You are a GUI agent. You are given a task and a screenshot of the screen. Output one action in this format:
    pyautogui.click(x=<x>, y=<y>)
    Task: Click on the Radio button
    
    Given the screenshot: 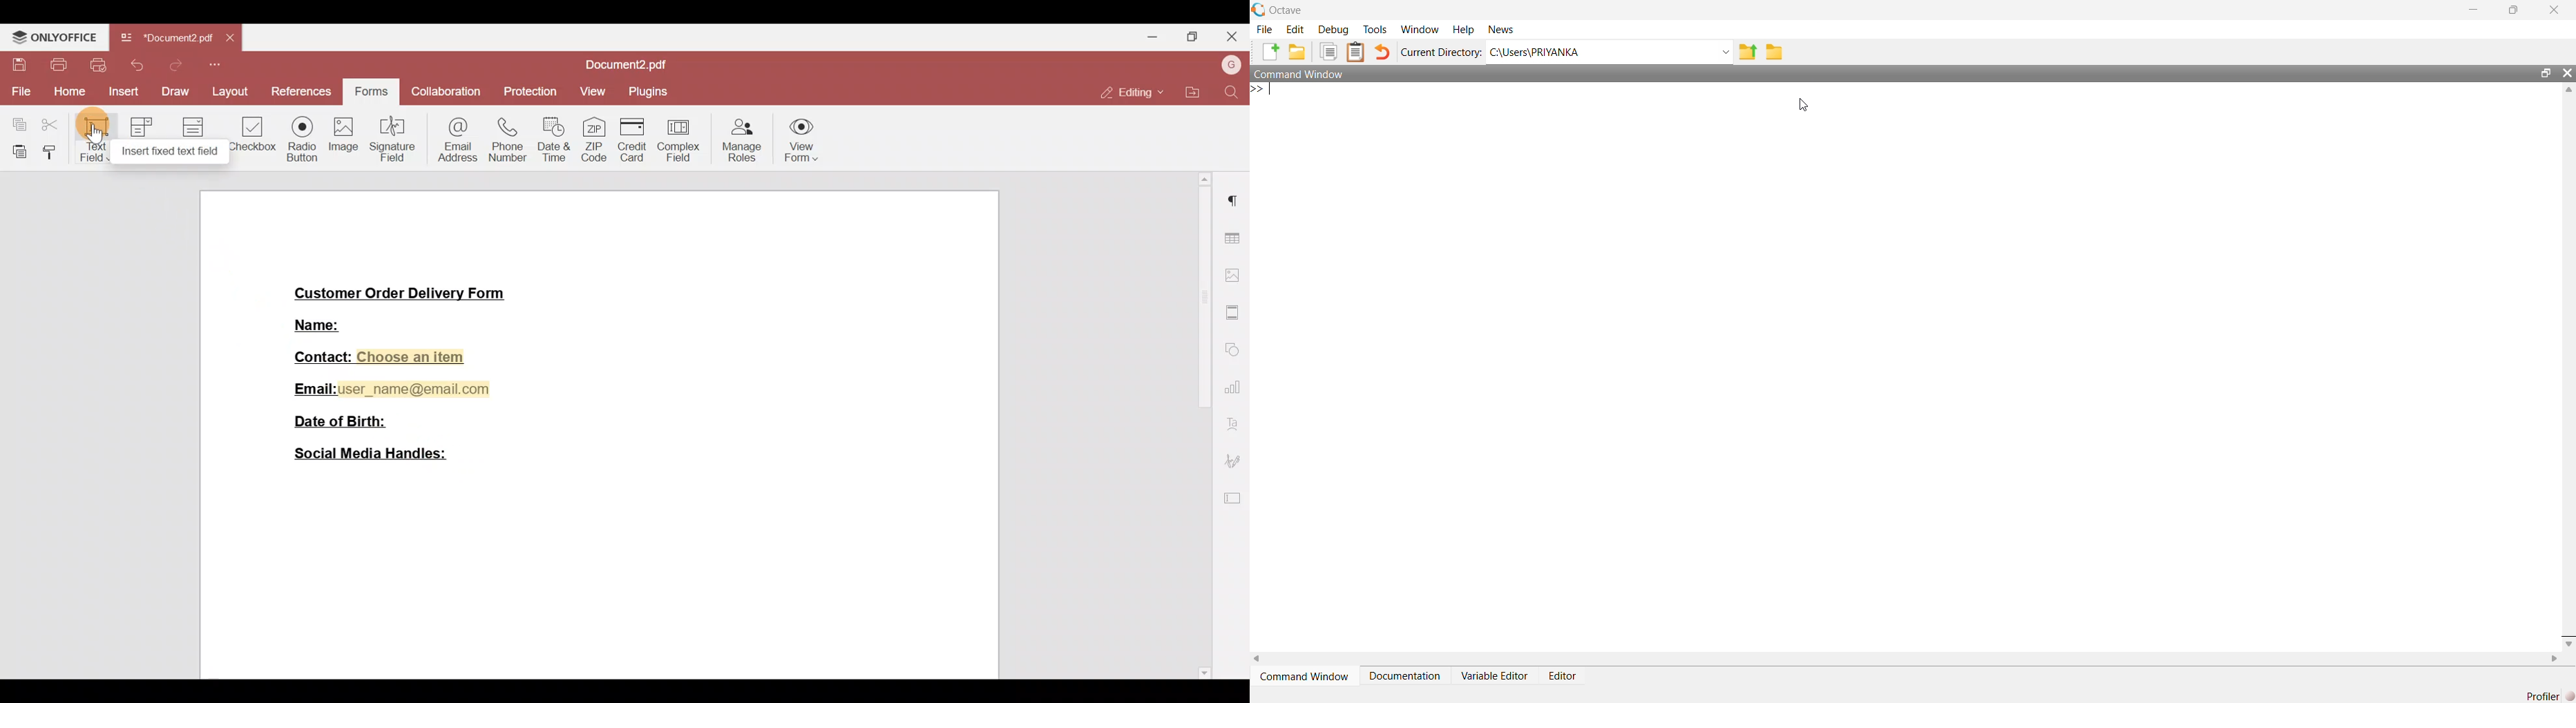 What is the action you would take?
    pyautogui.click(x=298, y=137)
    